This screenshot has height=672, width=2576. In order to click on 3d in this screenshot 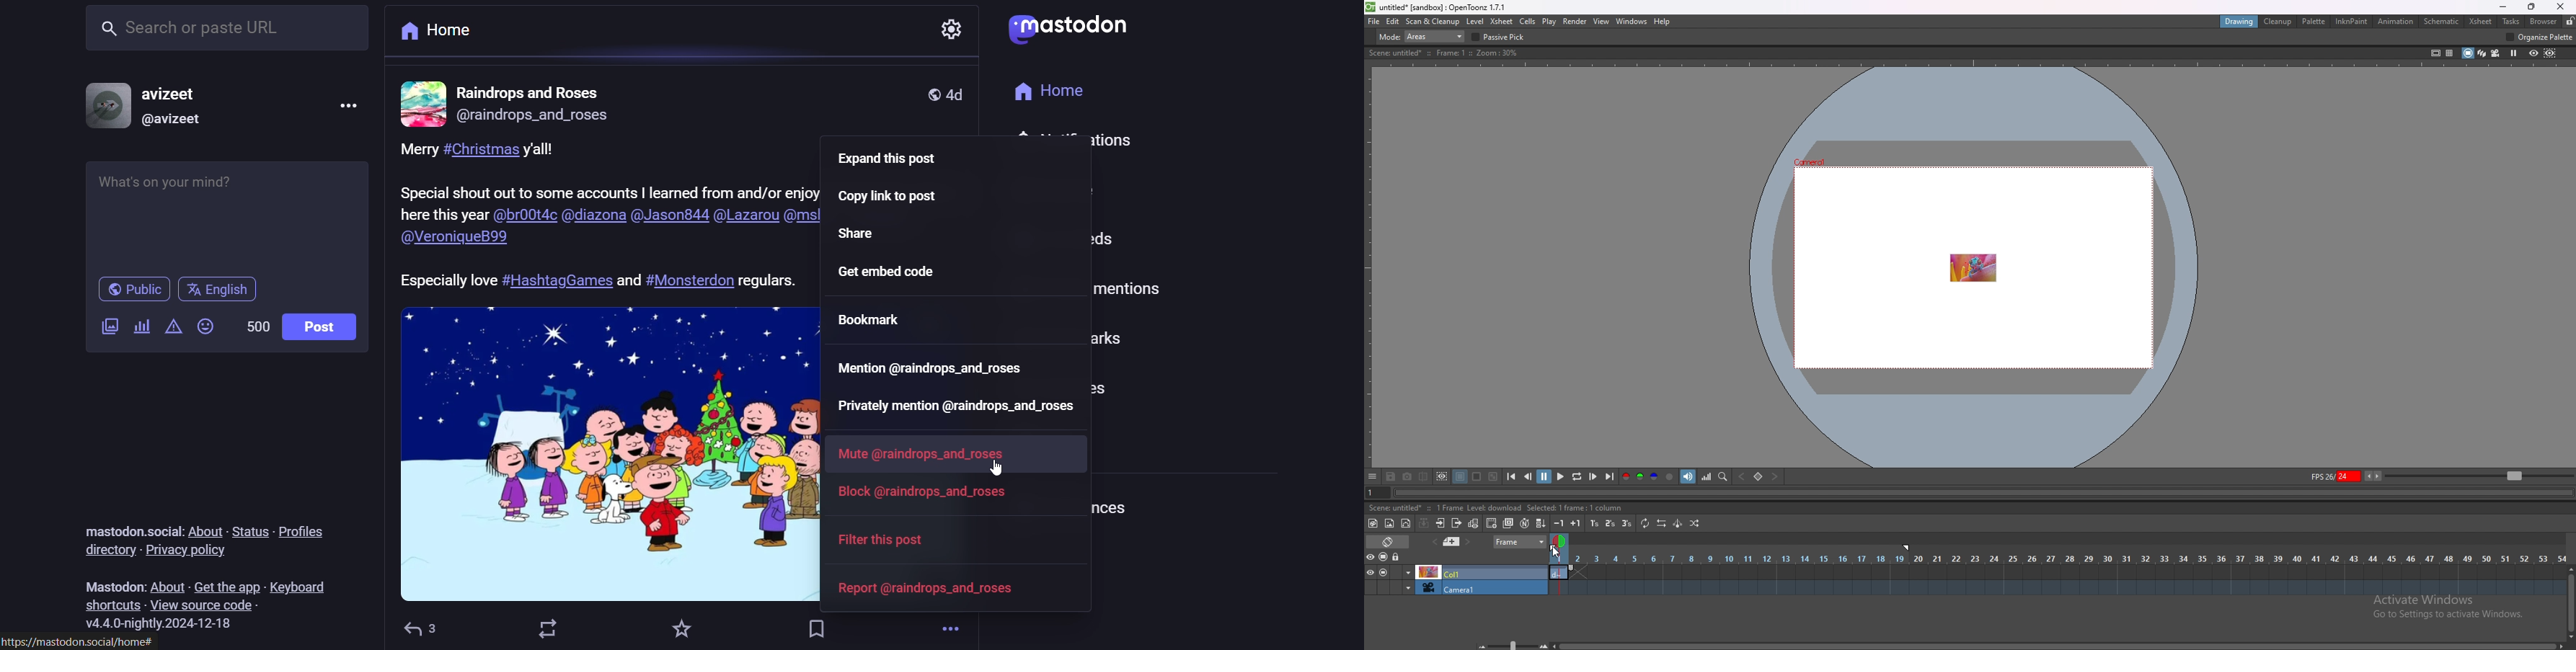, I will do `click(2482, 52)`.